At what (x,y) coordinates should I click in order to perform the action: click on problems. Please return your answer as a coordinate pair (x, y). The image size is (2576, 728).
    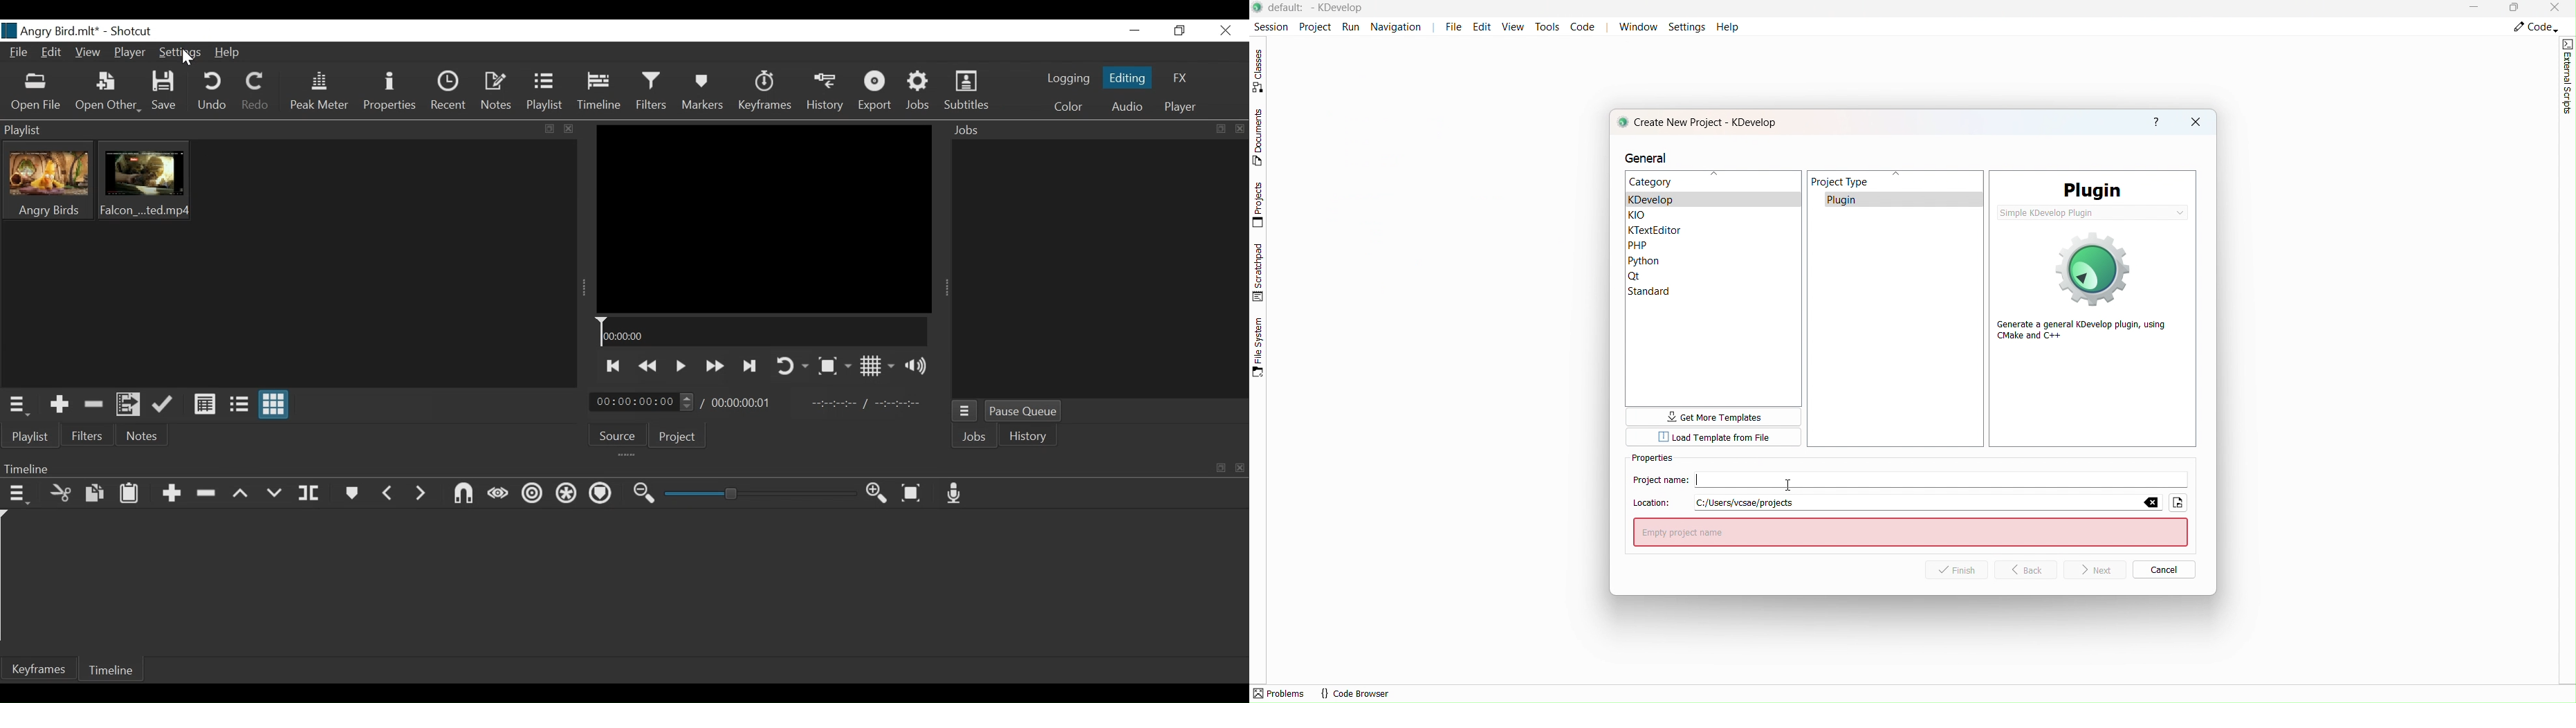
    Looking at the image, I should click on (1280, 693).